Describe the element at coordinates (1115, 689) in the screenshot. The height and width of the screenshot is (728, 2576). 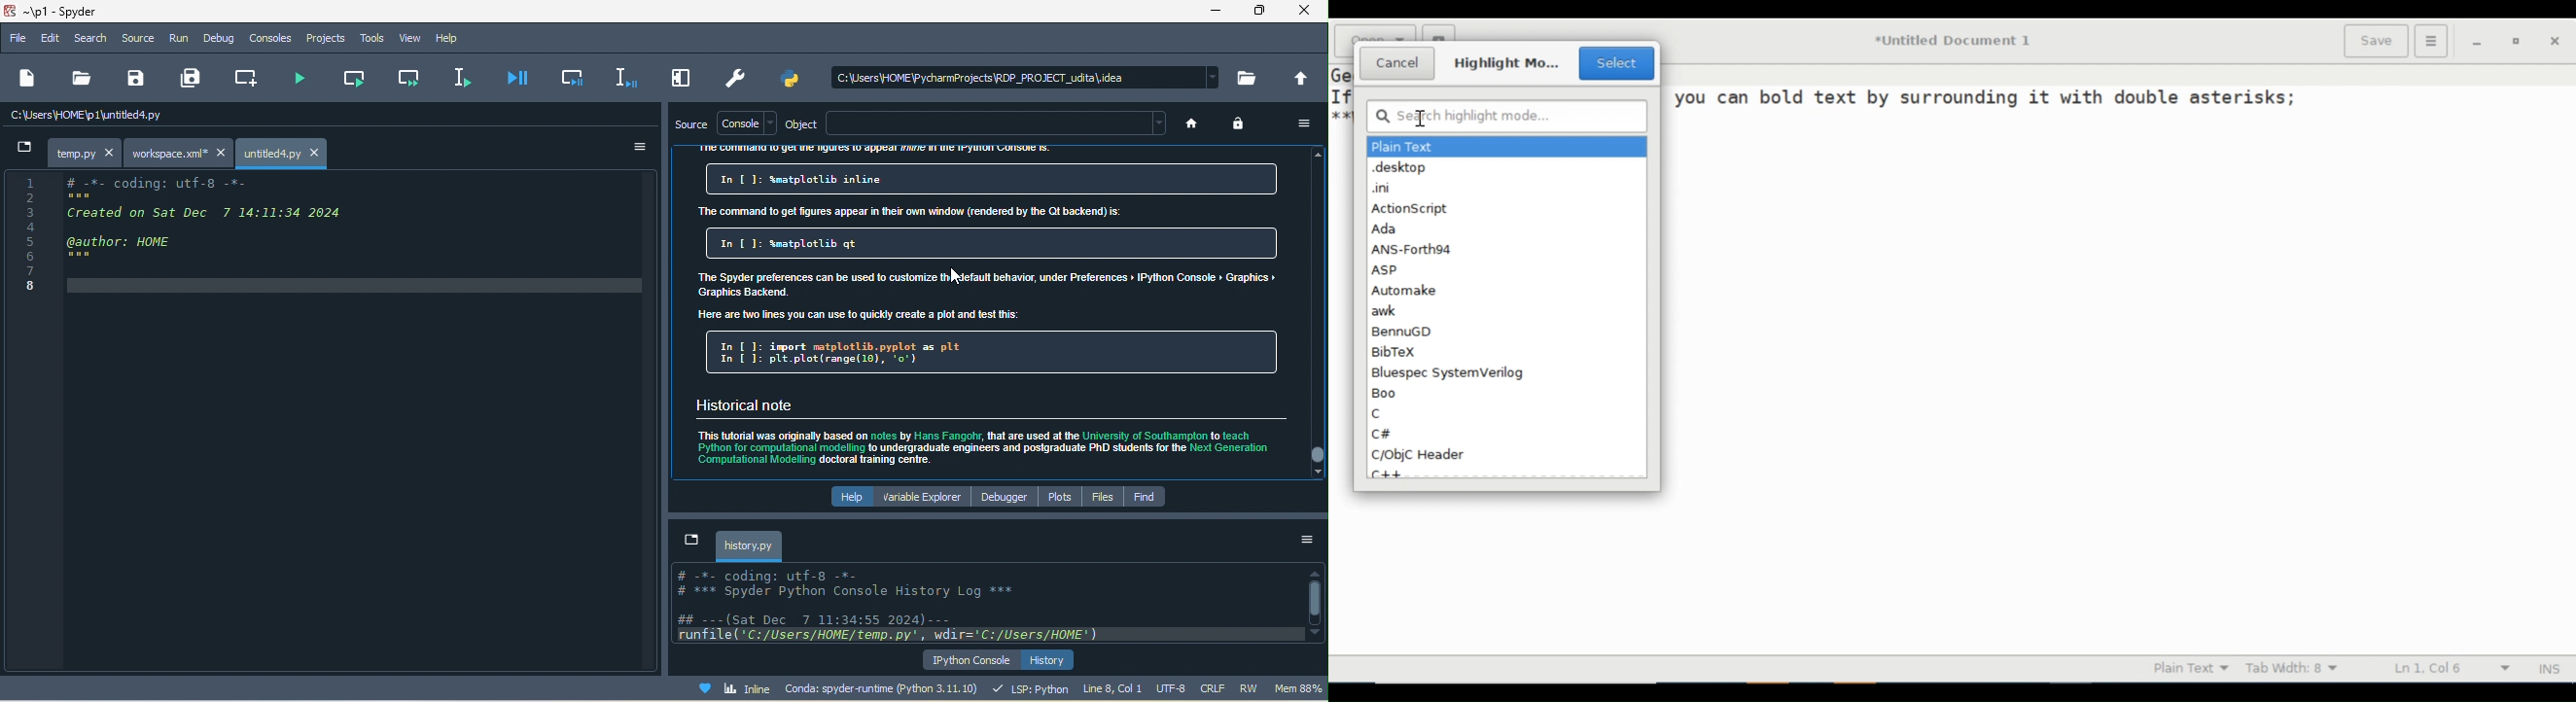
I see `line 8 col 1` at that location.